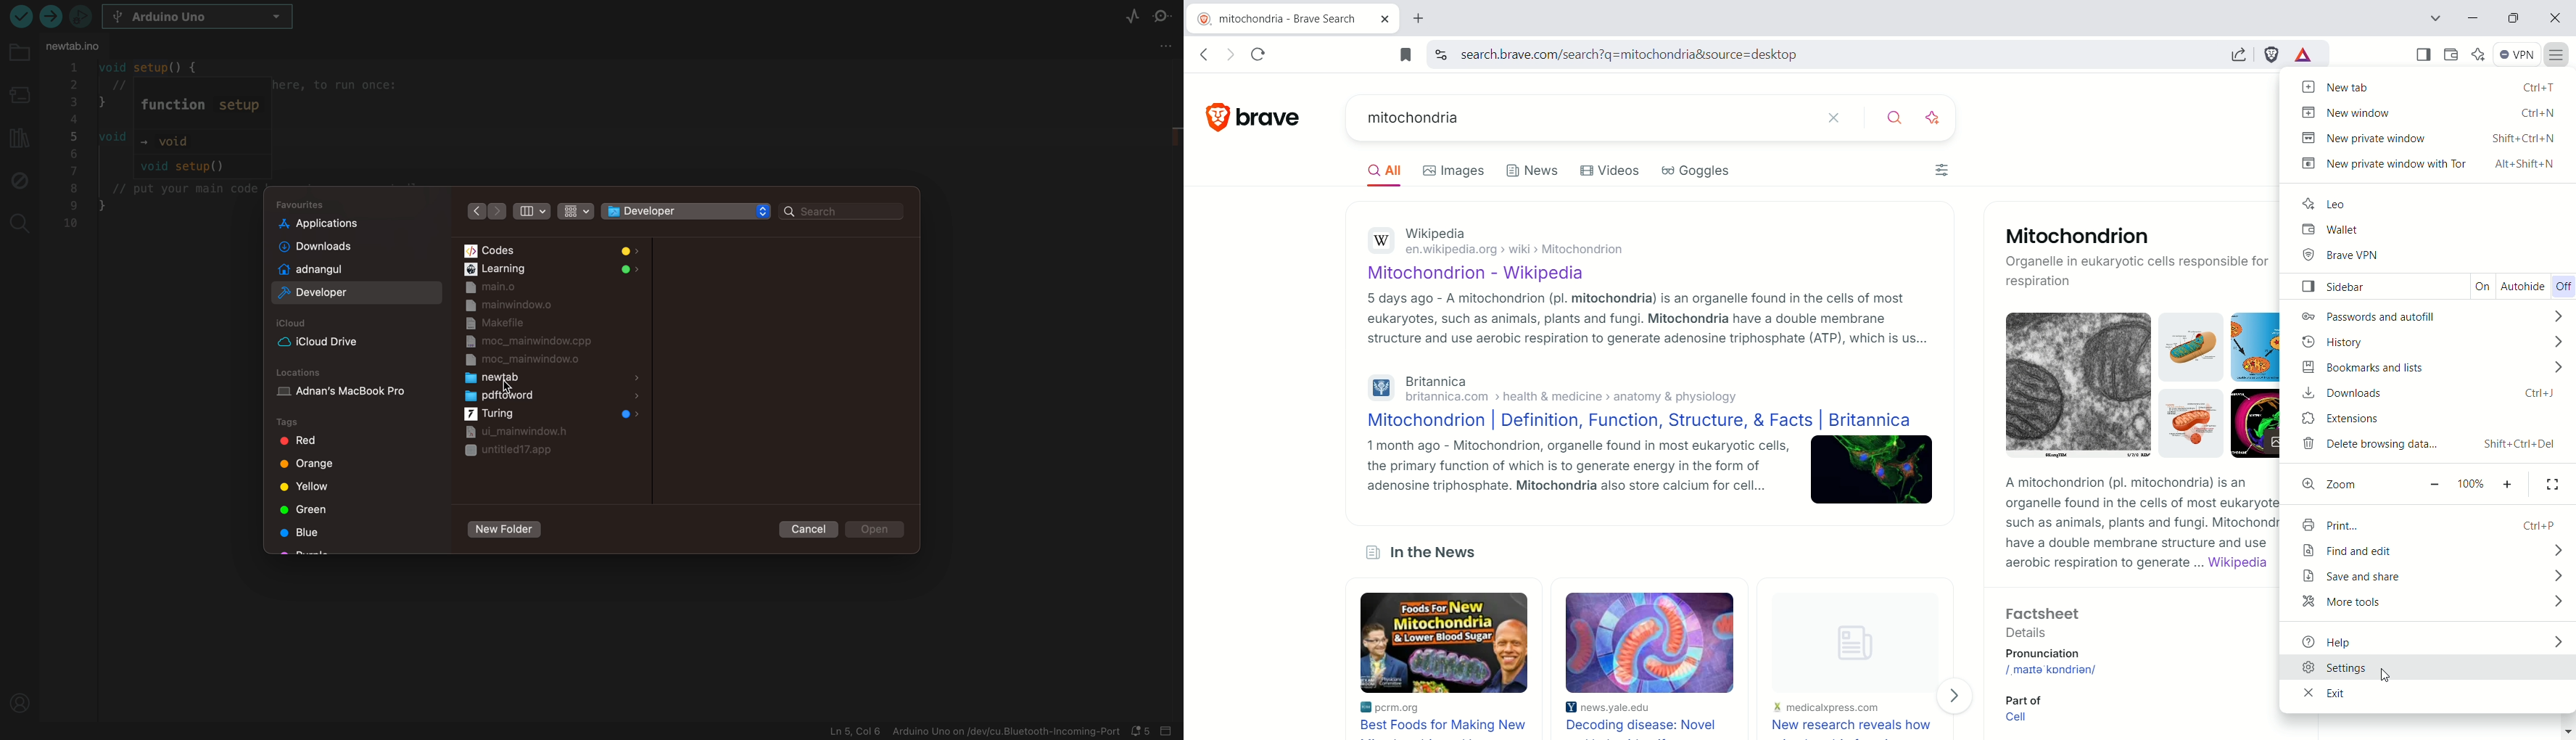 This screenshot has height=756, width=2576. Describe the element at coordinates (336, 342) in the screenshot. I see `icloud drive` at that location.